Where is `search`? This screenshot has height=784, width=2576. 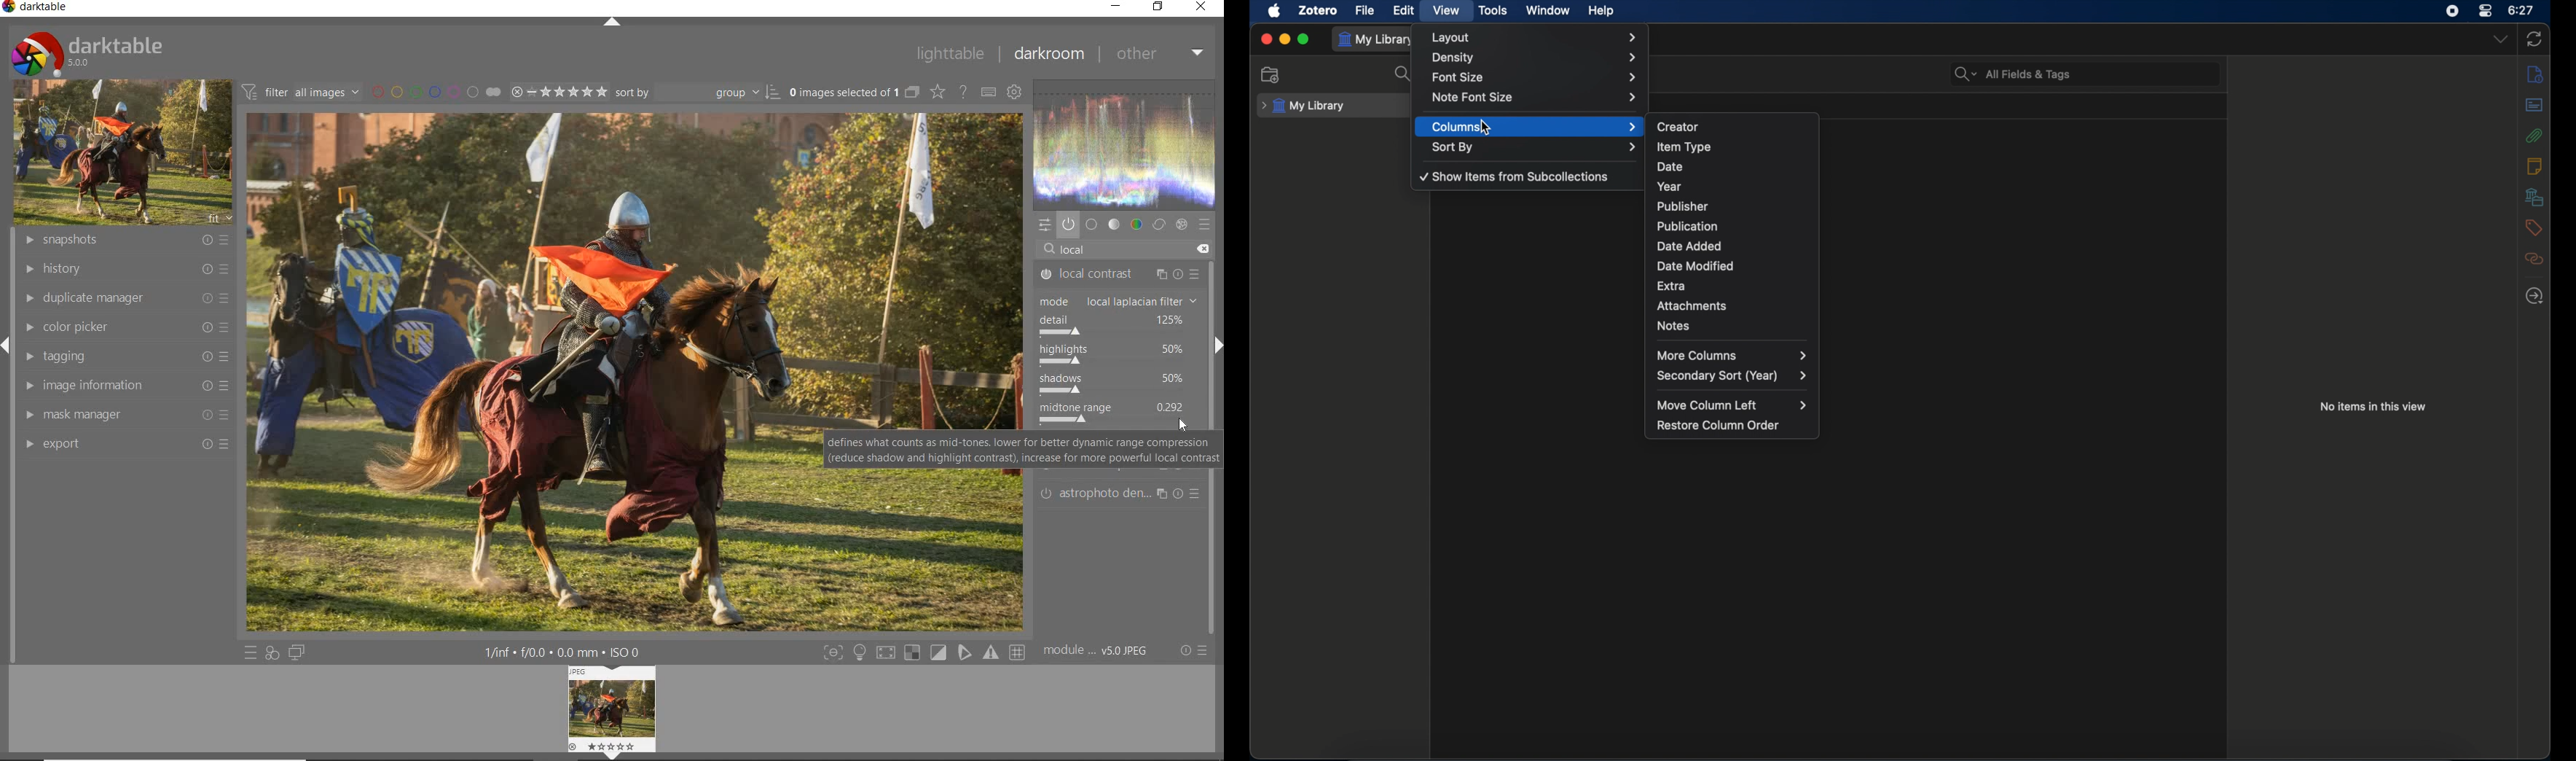
search is located at coordinates (1404, 74).